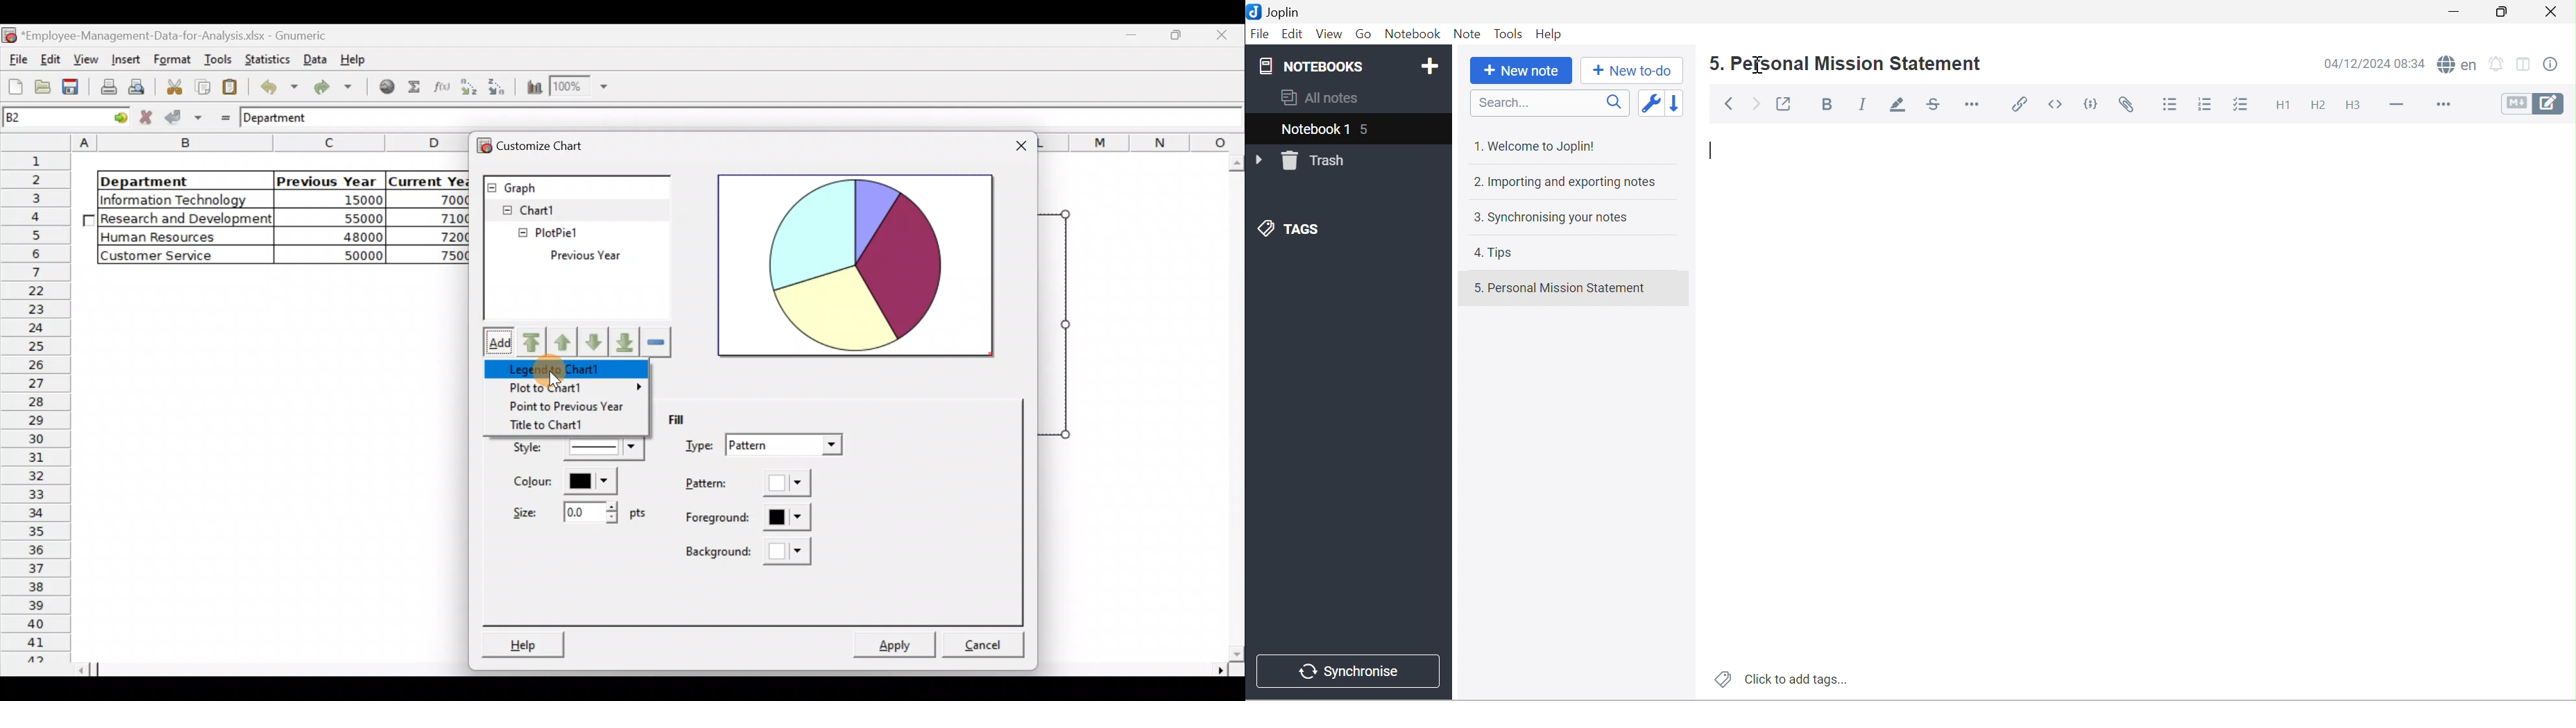 The height and width of the screenshot is (728, 2576). I want to click on PlotPie1, so click(531, 230).